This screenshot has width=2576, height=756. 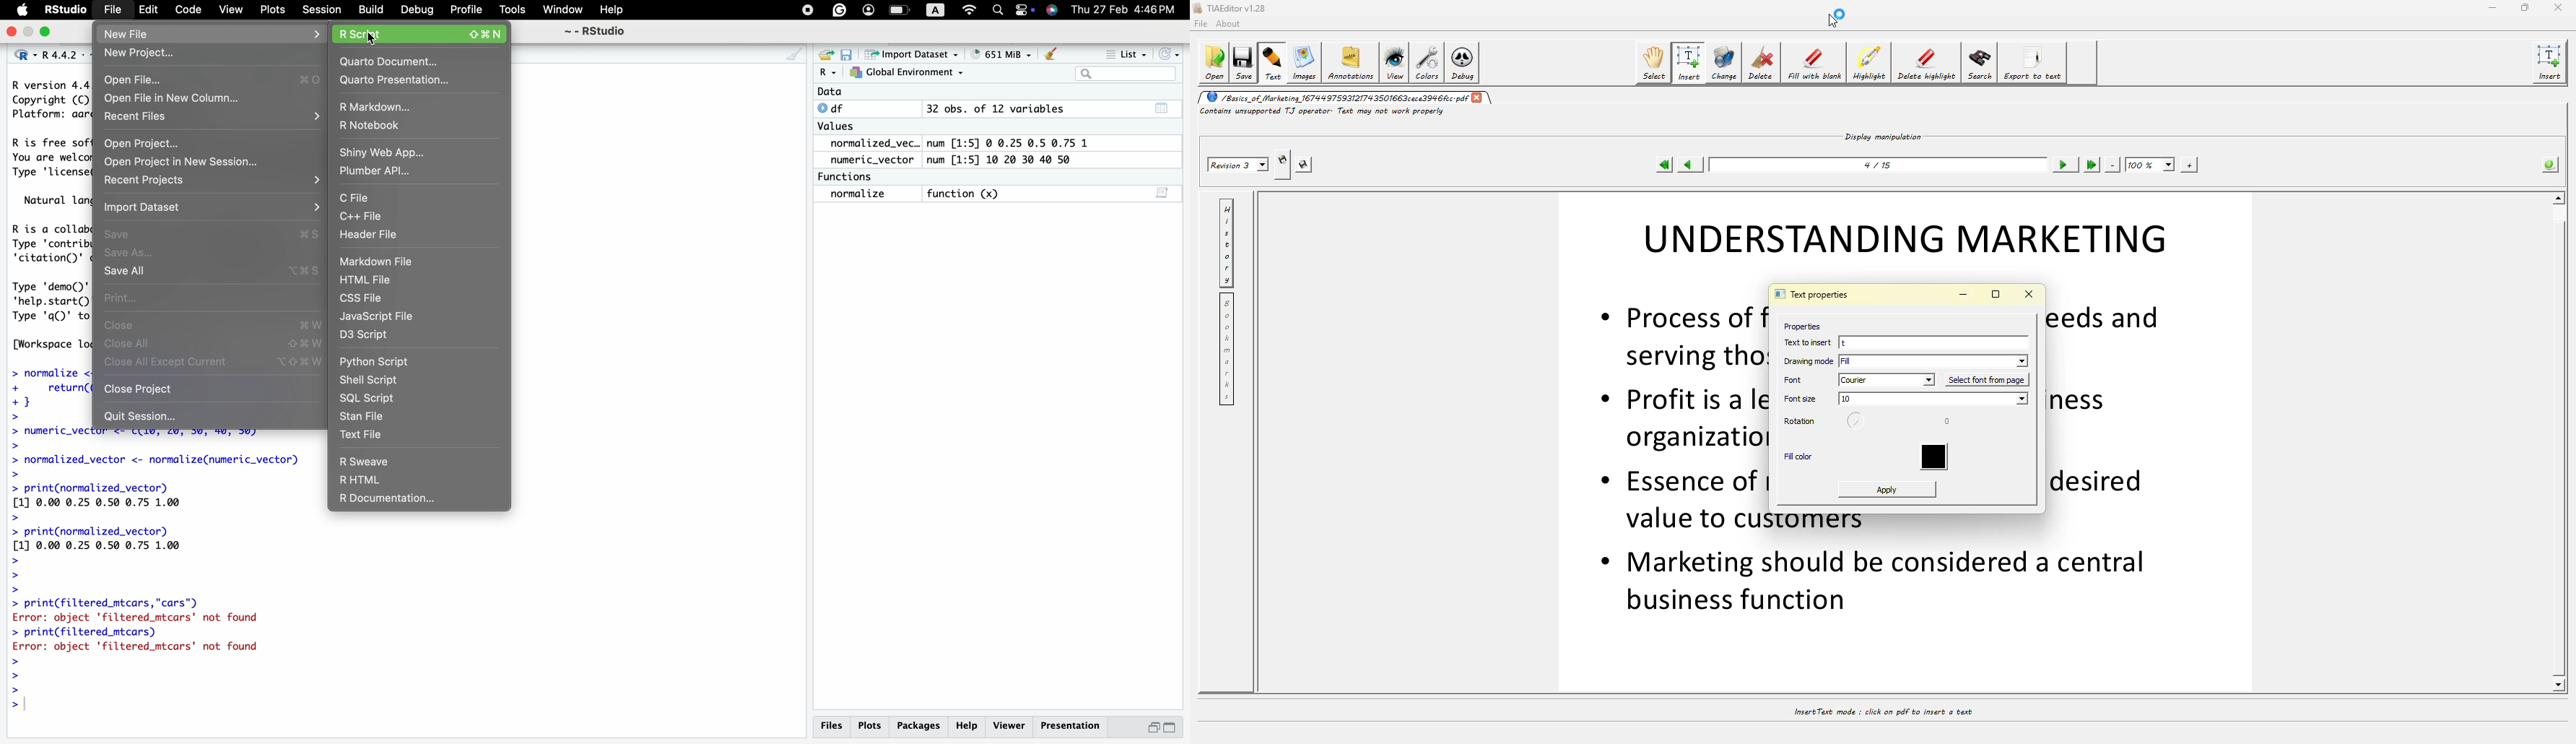 What do you see at coordinates (831, 725) in the screenshot?
I see `Files` at bounding box center [831, 725].